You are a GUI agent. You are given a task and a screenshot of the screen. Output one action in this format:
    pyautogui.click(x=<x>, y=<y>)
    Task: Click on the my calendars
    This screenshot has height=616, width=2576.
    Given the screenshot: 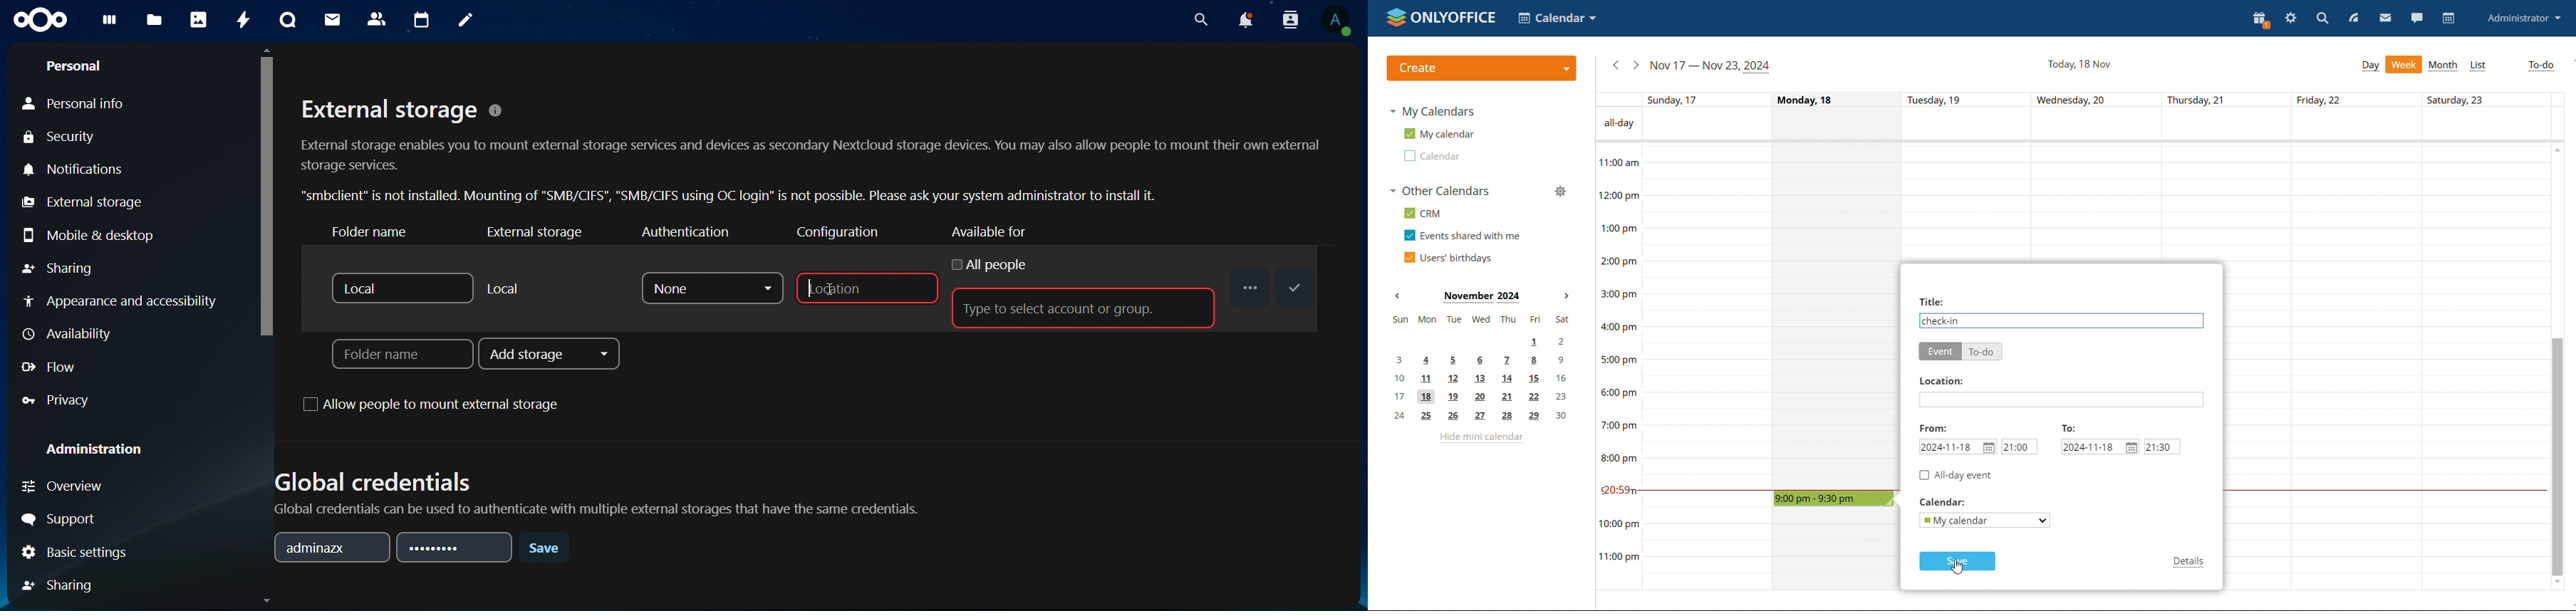 What is the action you would take?
    pyautogui.click(x=1432, y=112)
    